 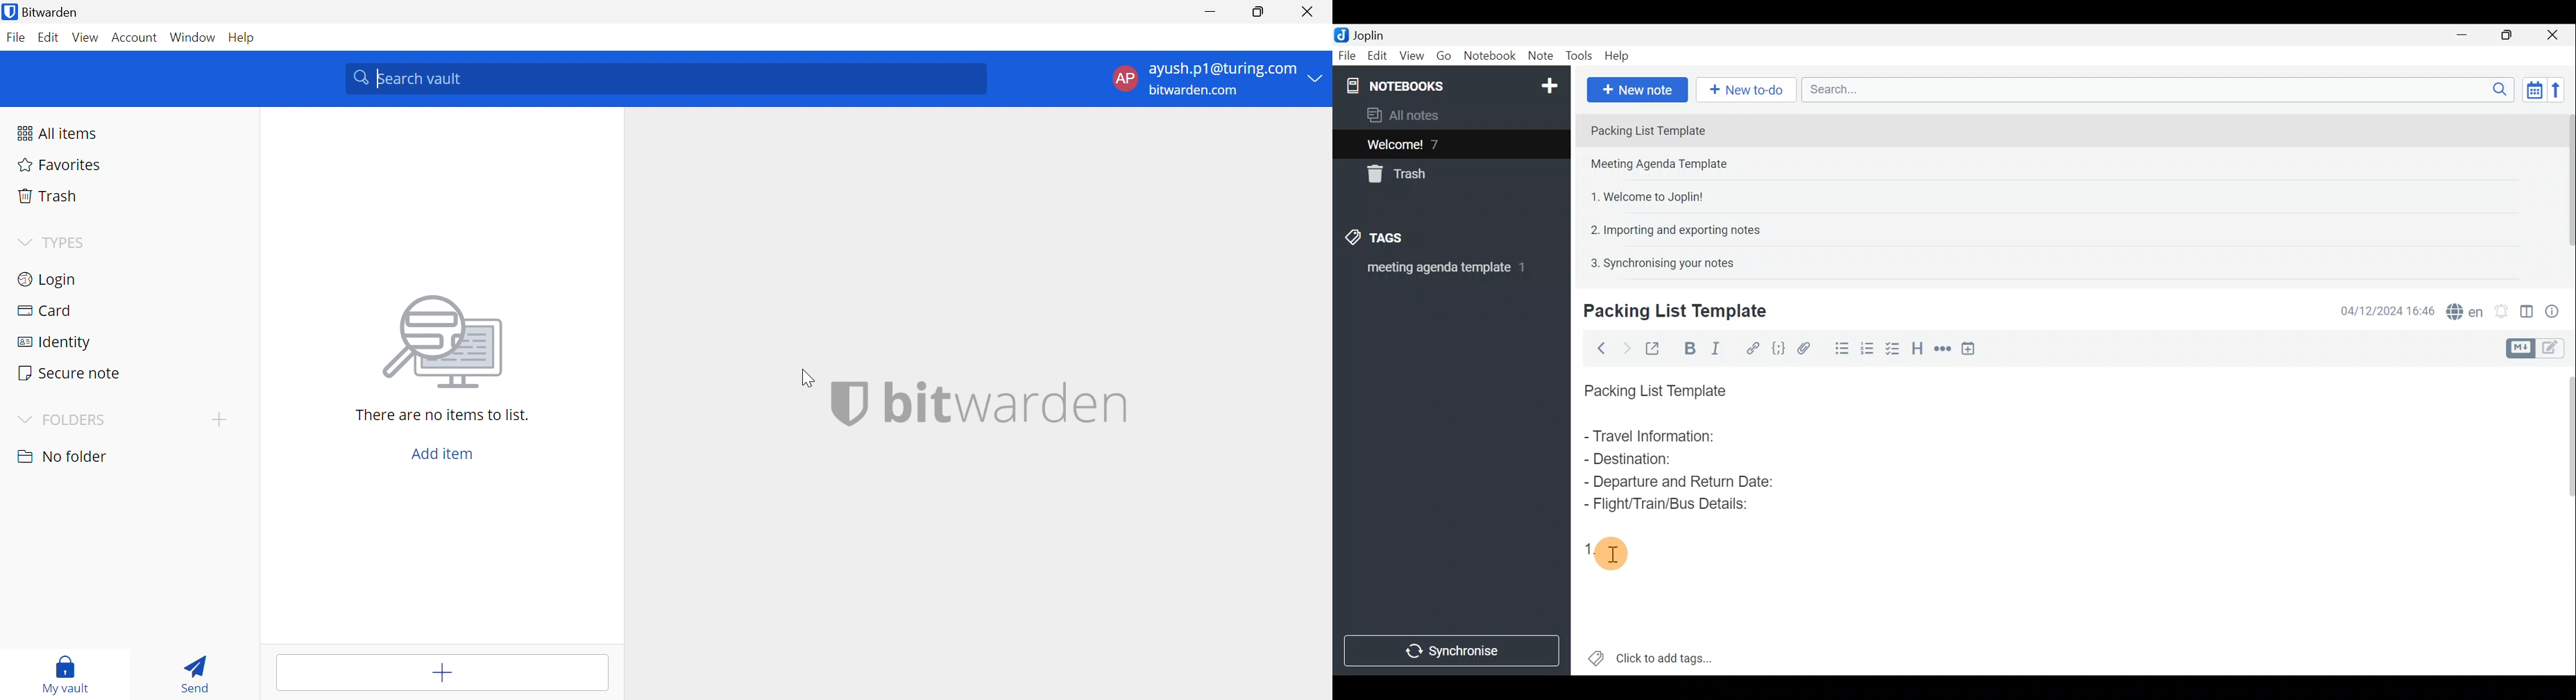 I want to click on Italic, so click(x=1720, y=348).